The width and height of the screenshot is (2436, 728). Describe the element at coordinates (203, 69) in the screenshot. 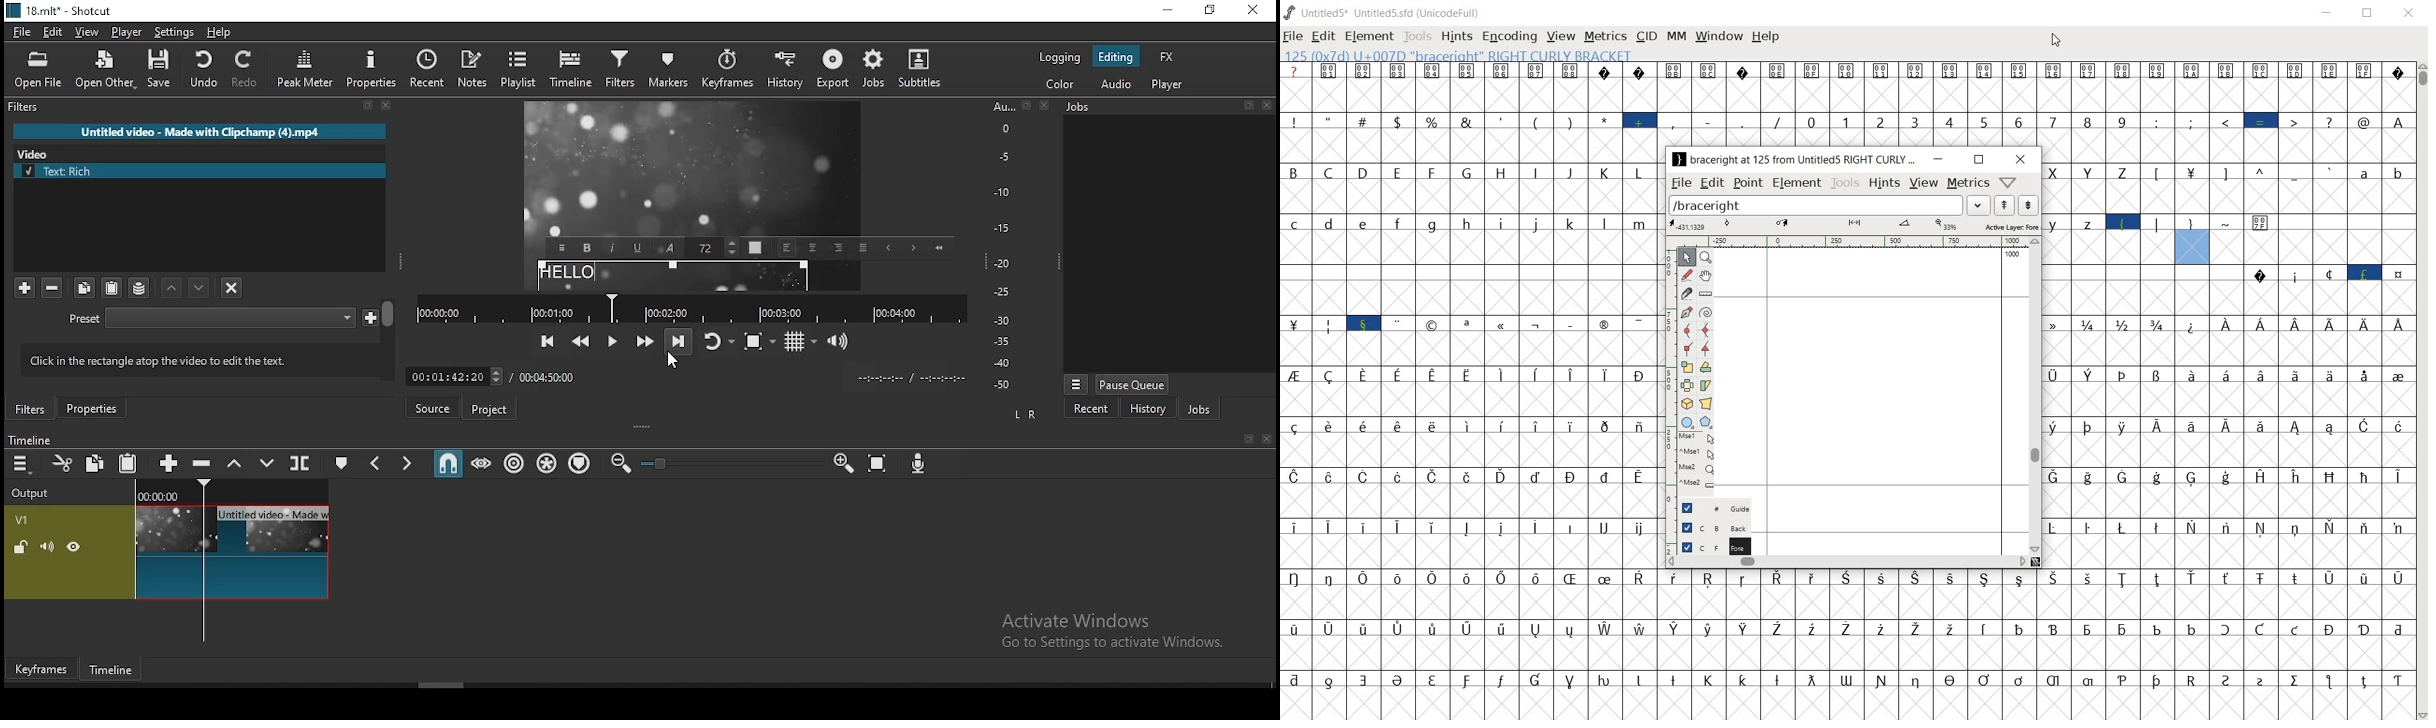

I see `undo` at that location.